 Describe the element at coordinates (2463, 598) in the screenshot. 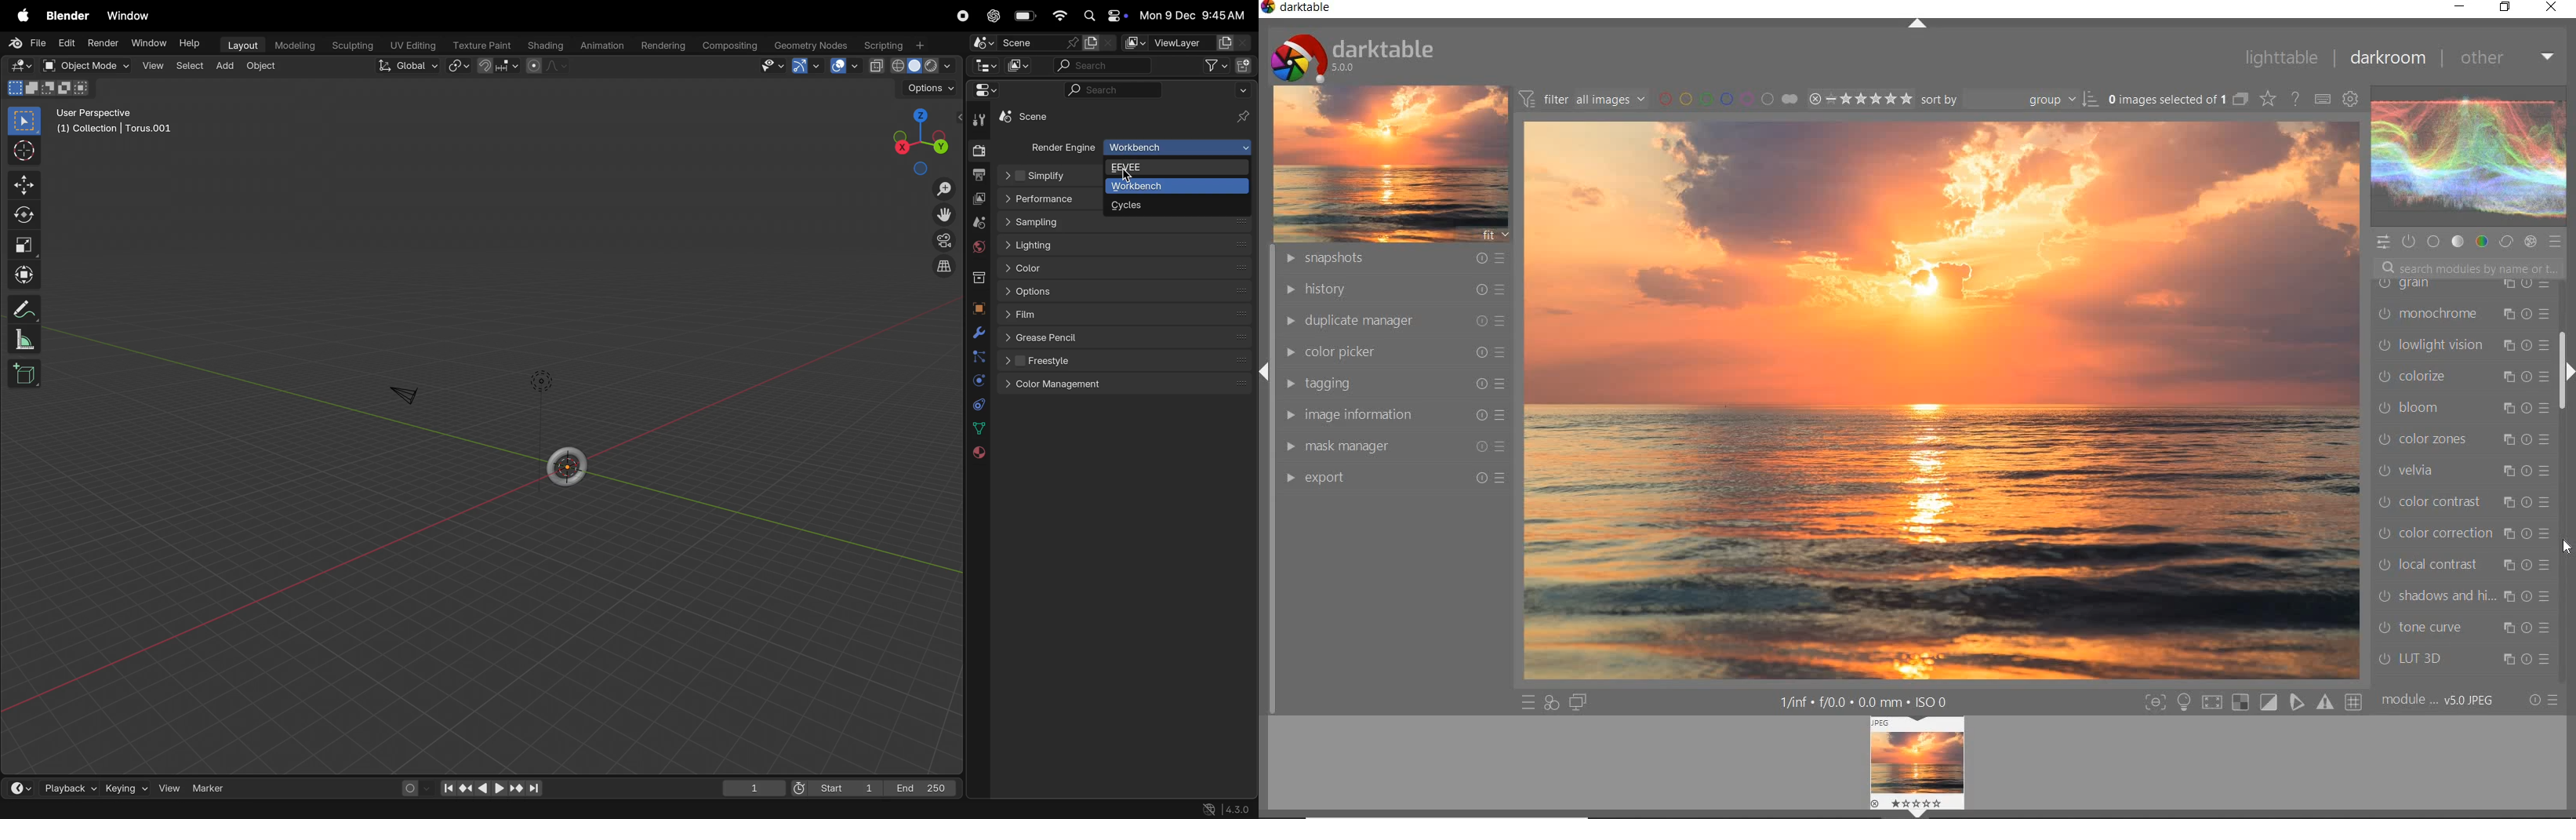

I see `shadows` at that location.